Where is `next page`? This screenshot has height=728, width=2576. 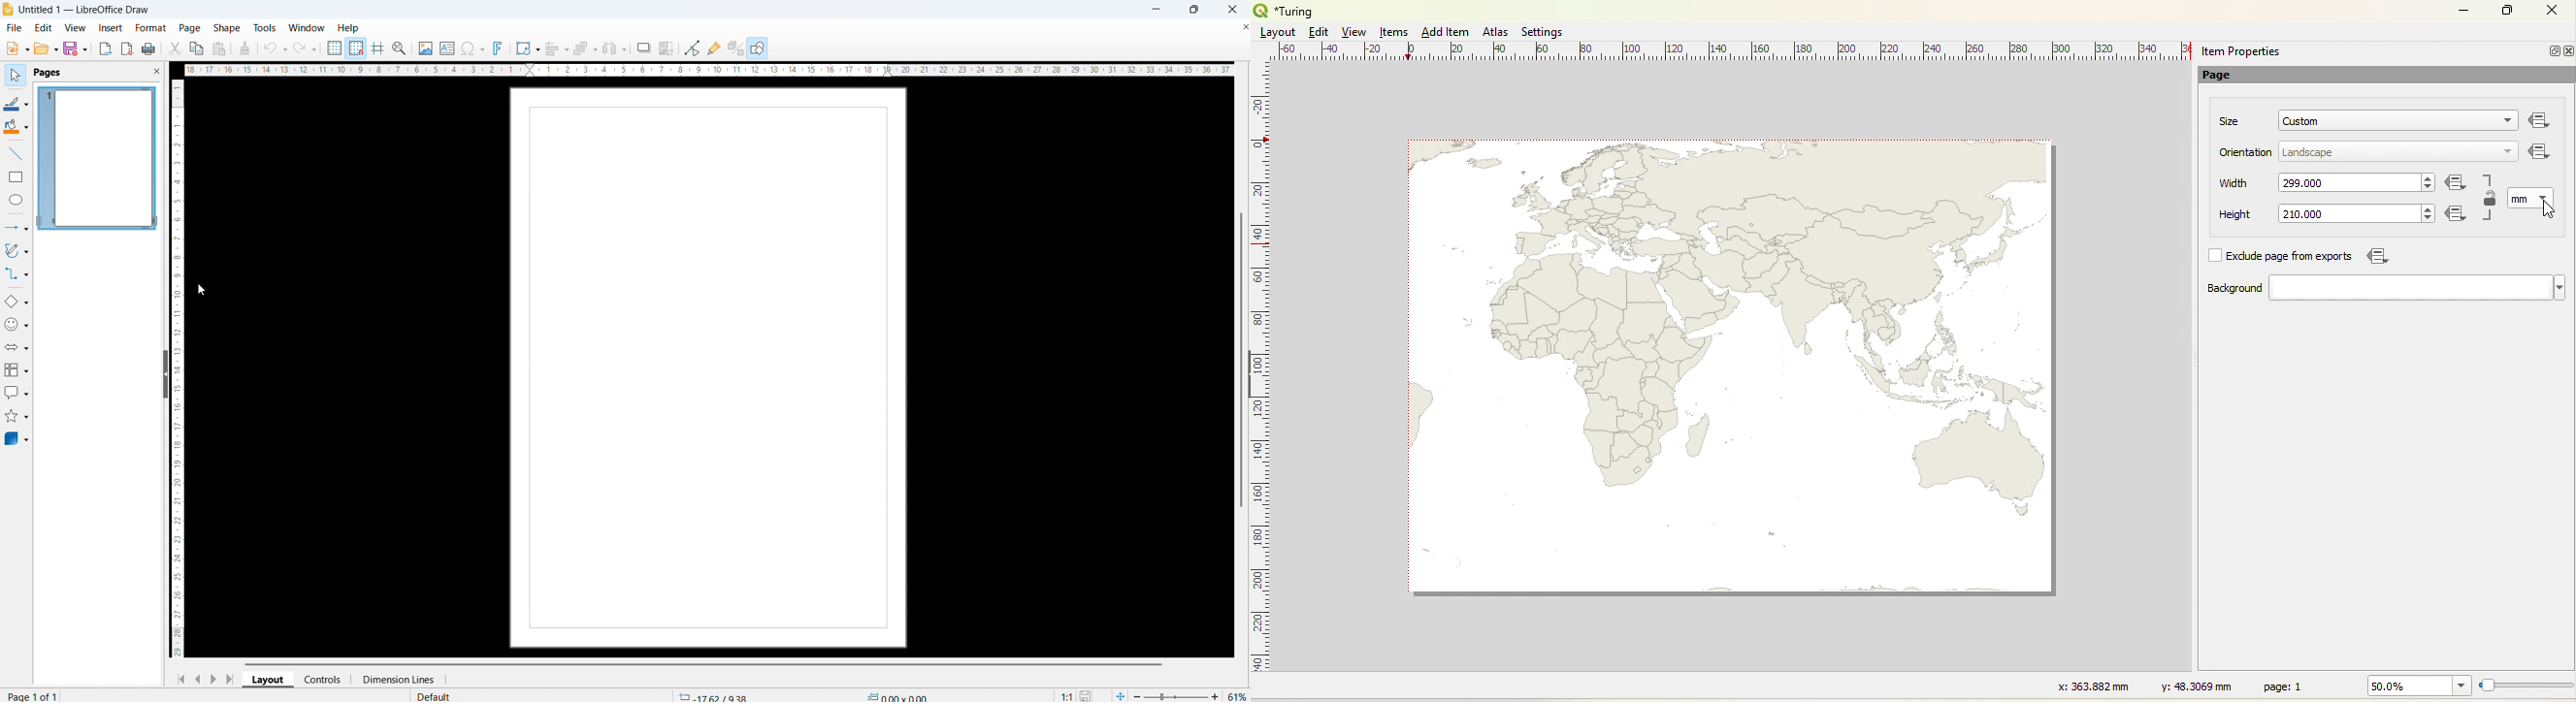
next page is located at coordinates (213, 679).